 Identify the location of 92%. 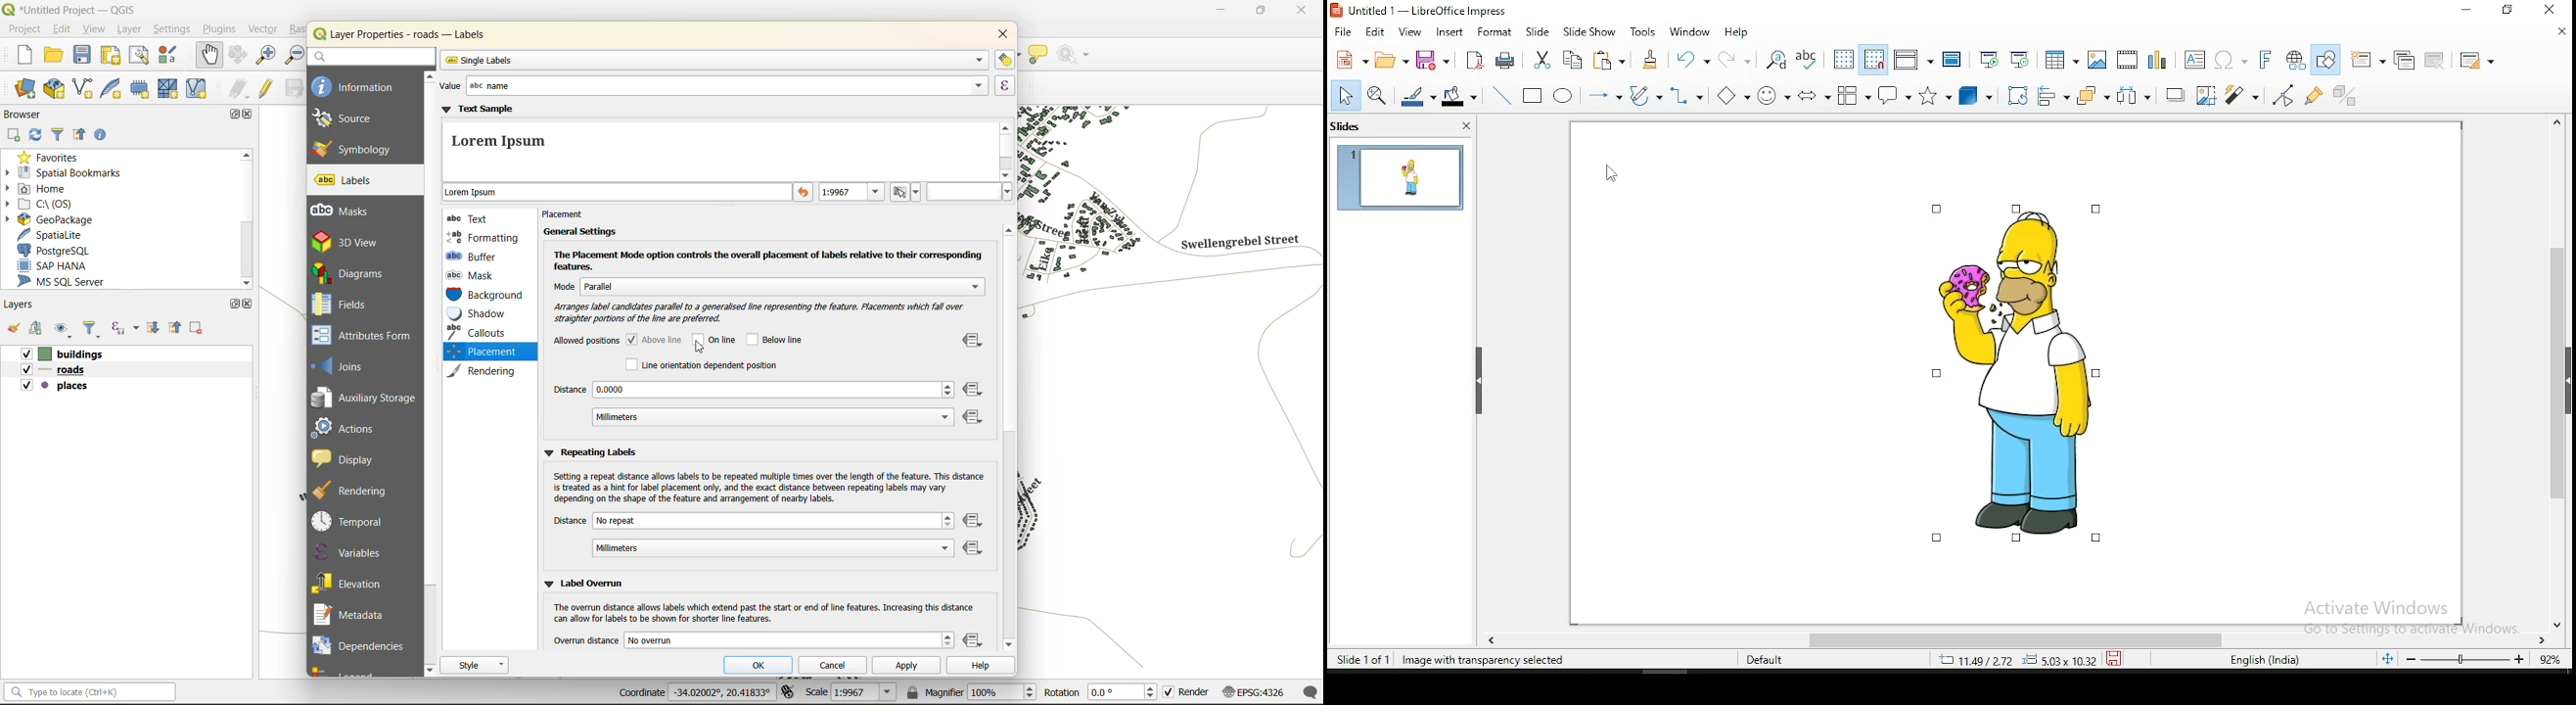
(2550, 661).